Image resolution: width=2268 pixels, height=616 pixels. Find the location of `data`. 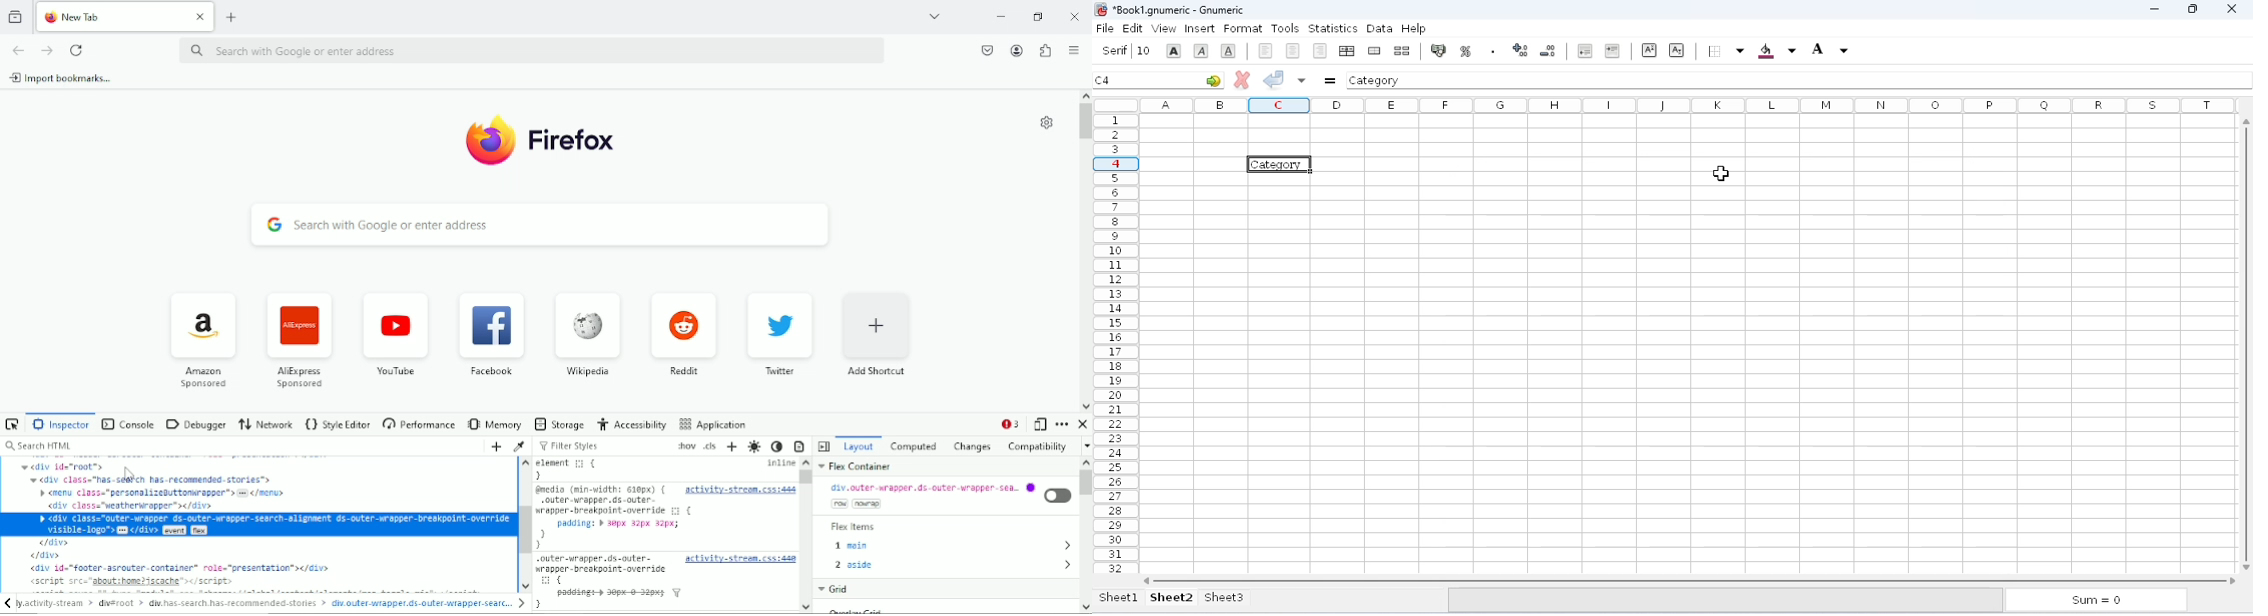

data is located at coordinates (1379, 28).